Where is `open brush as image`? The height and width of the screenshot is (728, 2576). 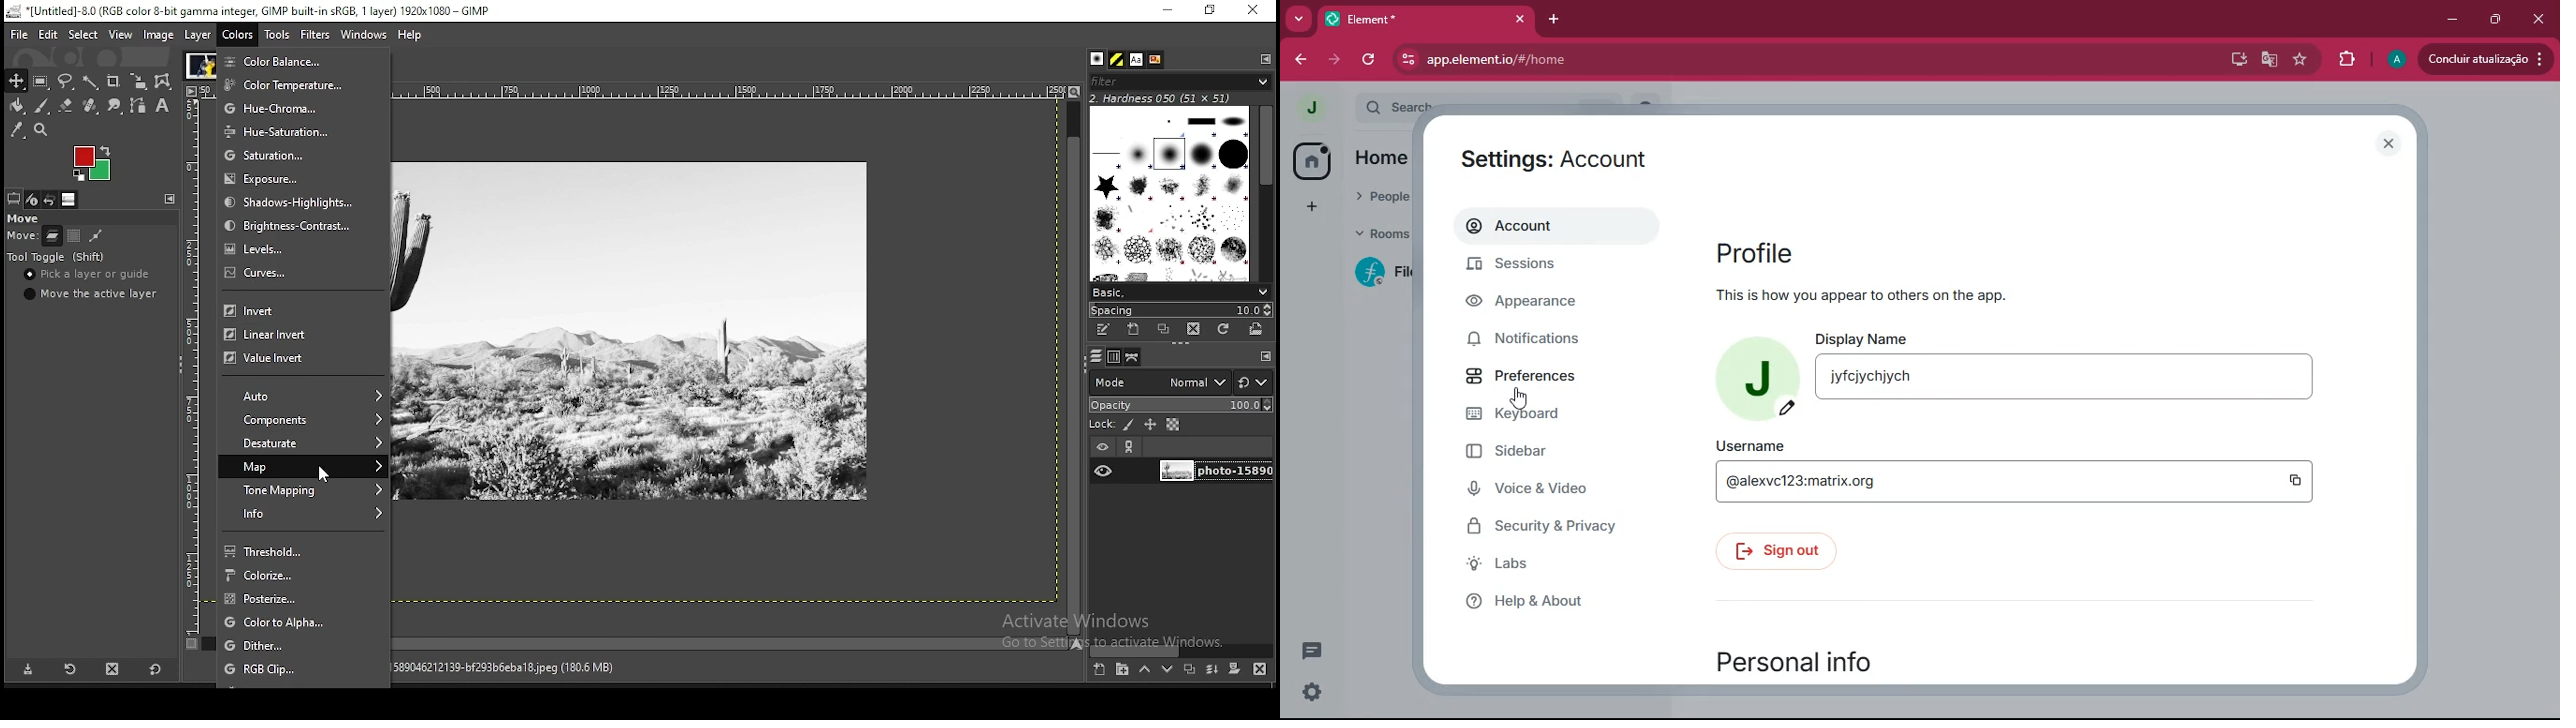
open brush as image is located at coordinates (1257, 330).